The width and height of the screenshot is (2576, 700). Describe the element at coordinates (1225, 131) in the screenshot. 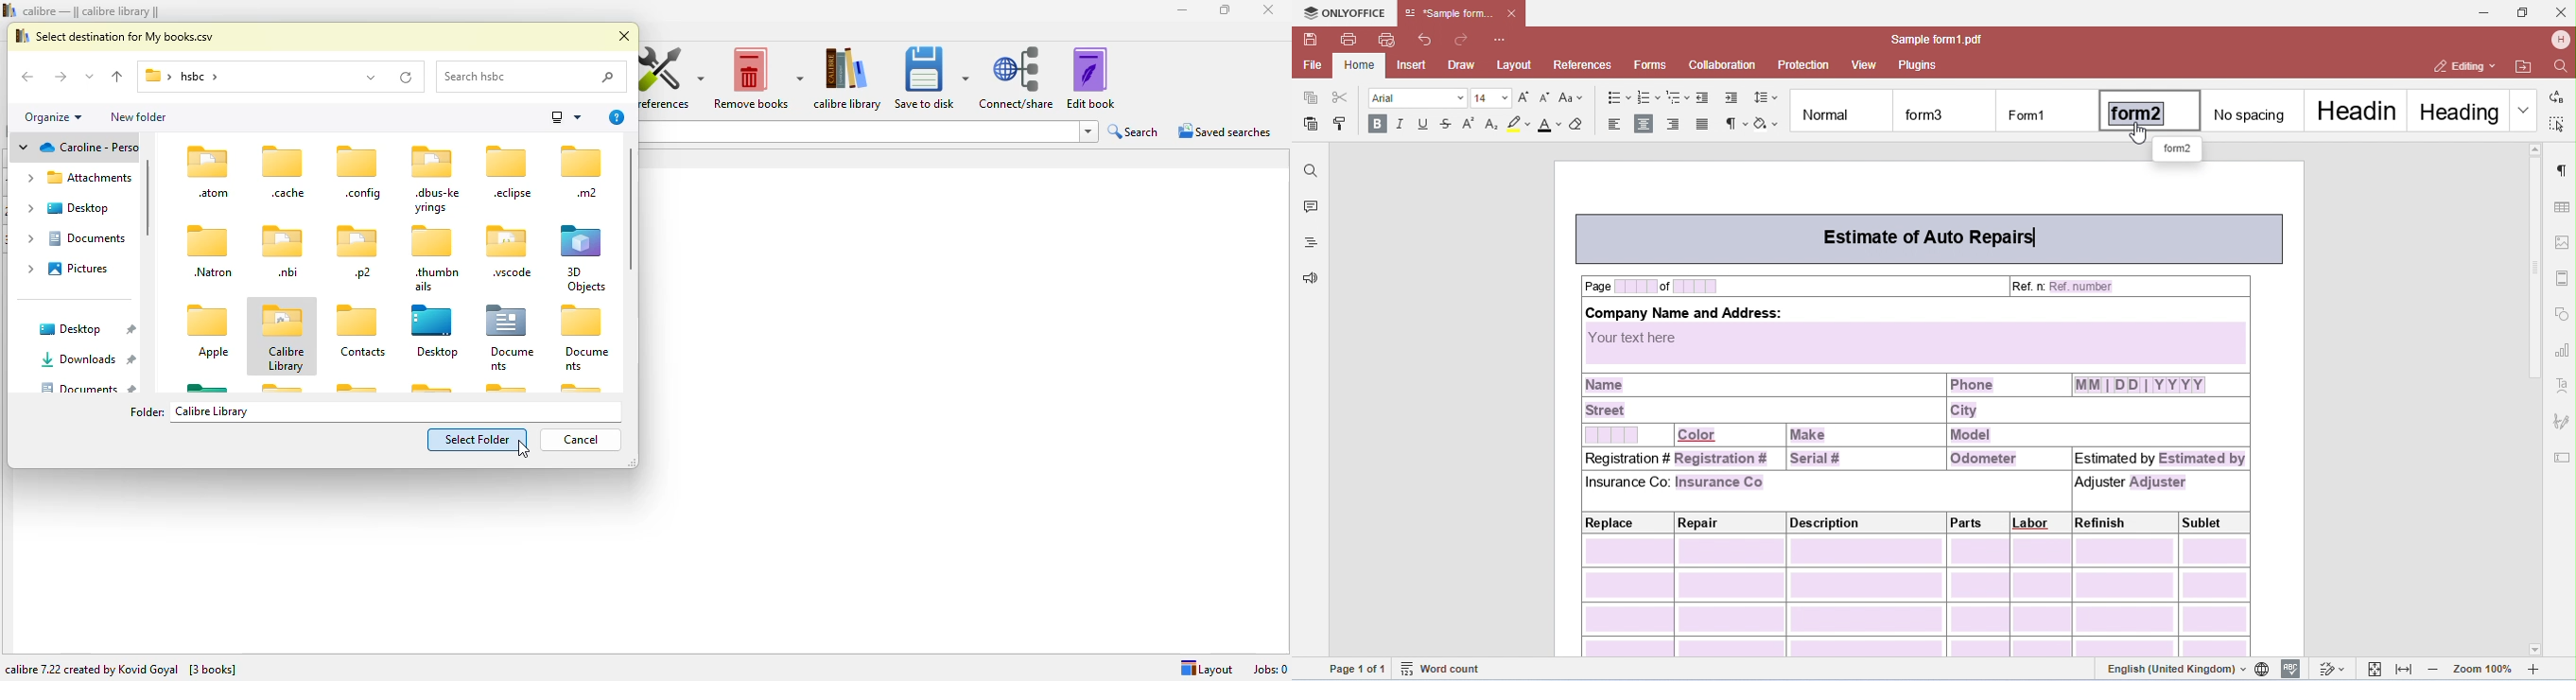

I see `saved searches` at that location.